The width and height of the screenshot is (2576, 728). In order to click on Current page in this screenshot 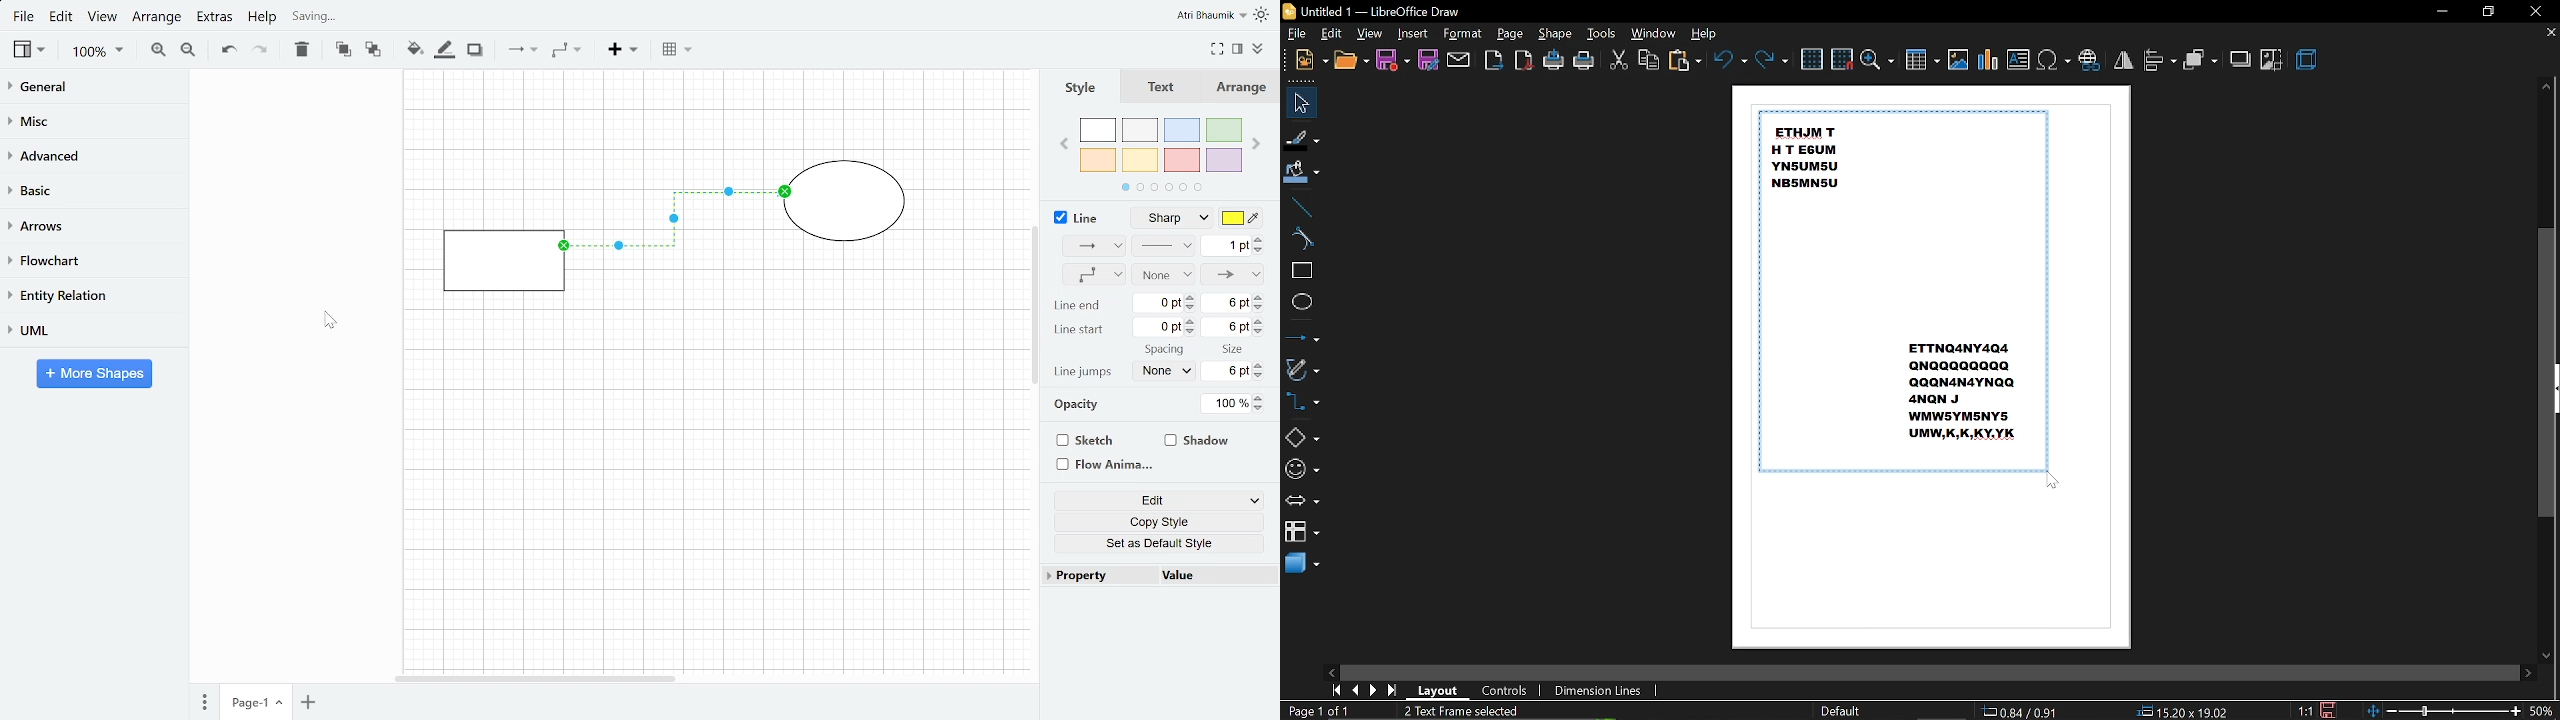, I will do `click(254, 703)`.